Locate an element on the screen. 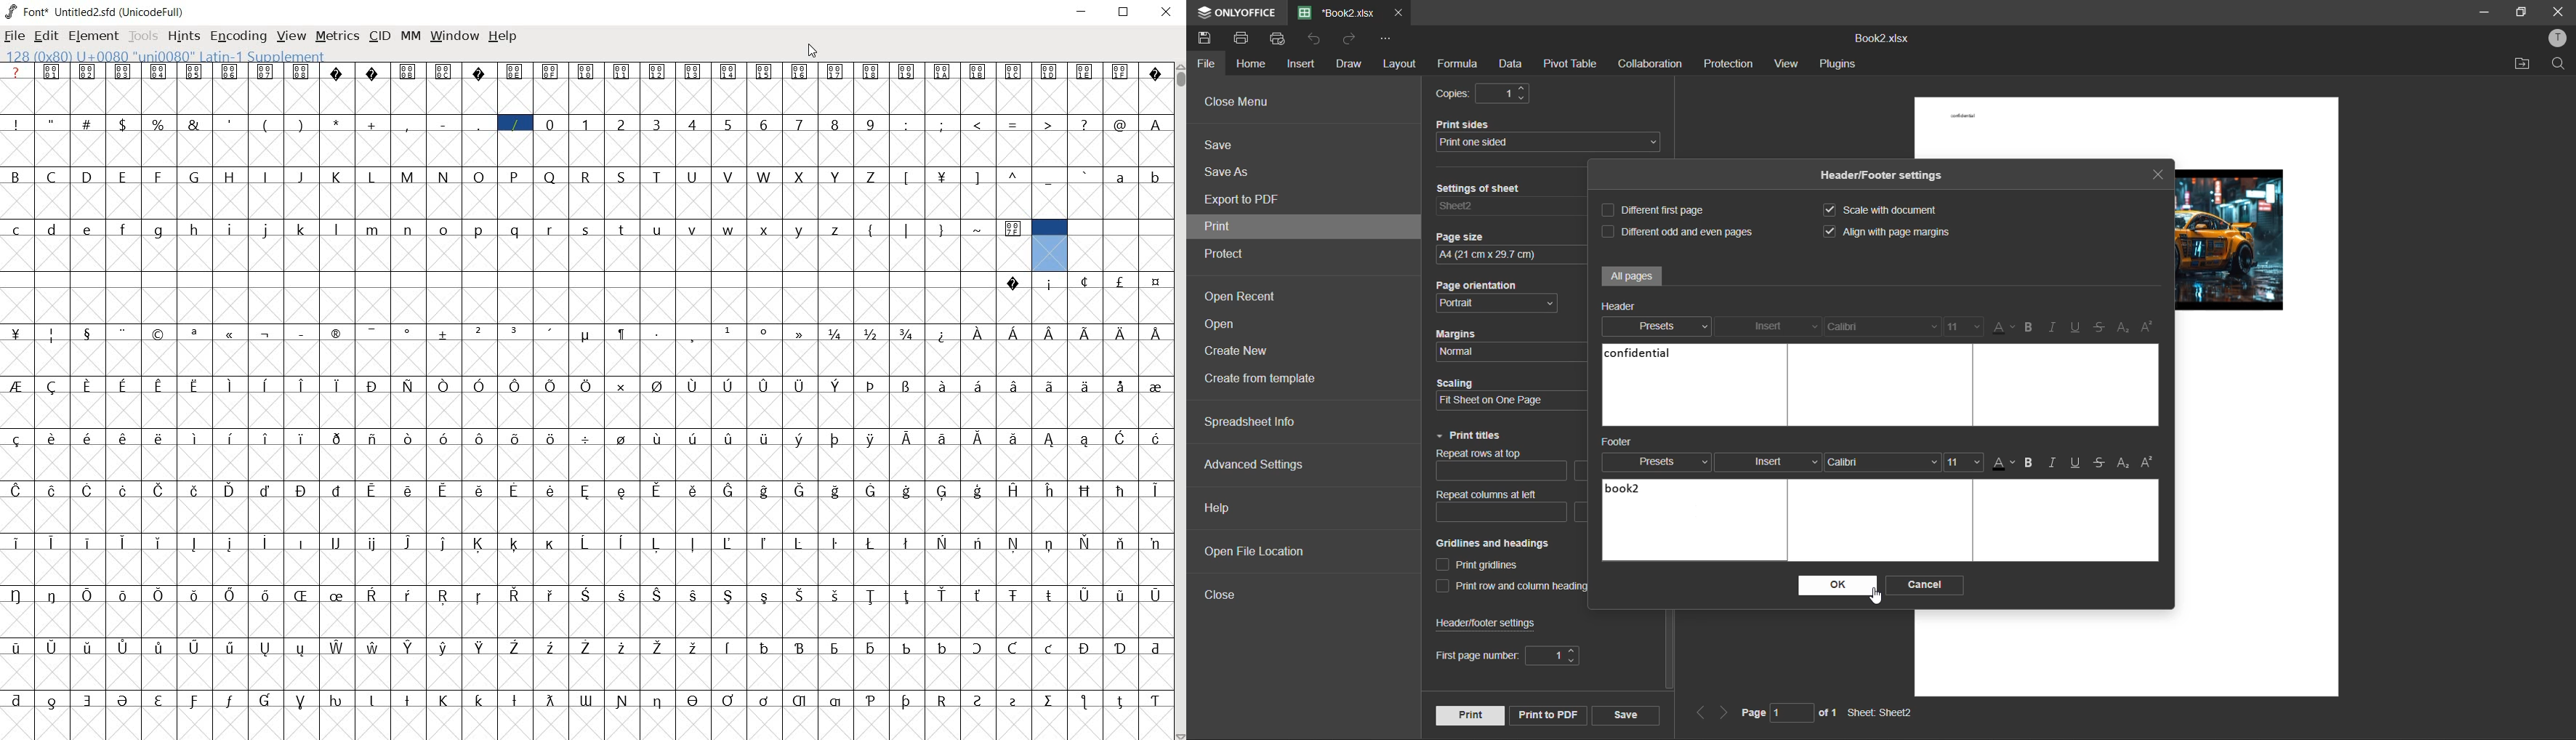 This screenshot has width=2576, height=756. settings of sheet is located at coordinates (1510, 209).